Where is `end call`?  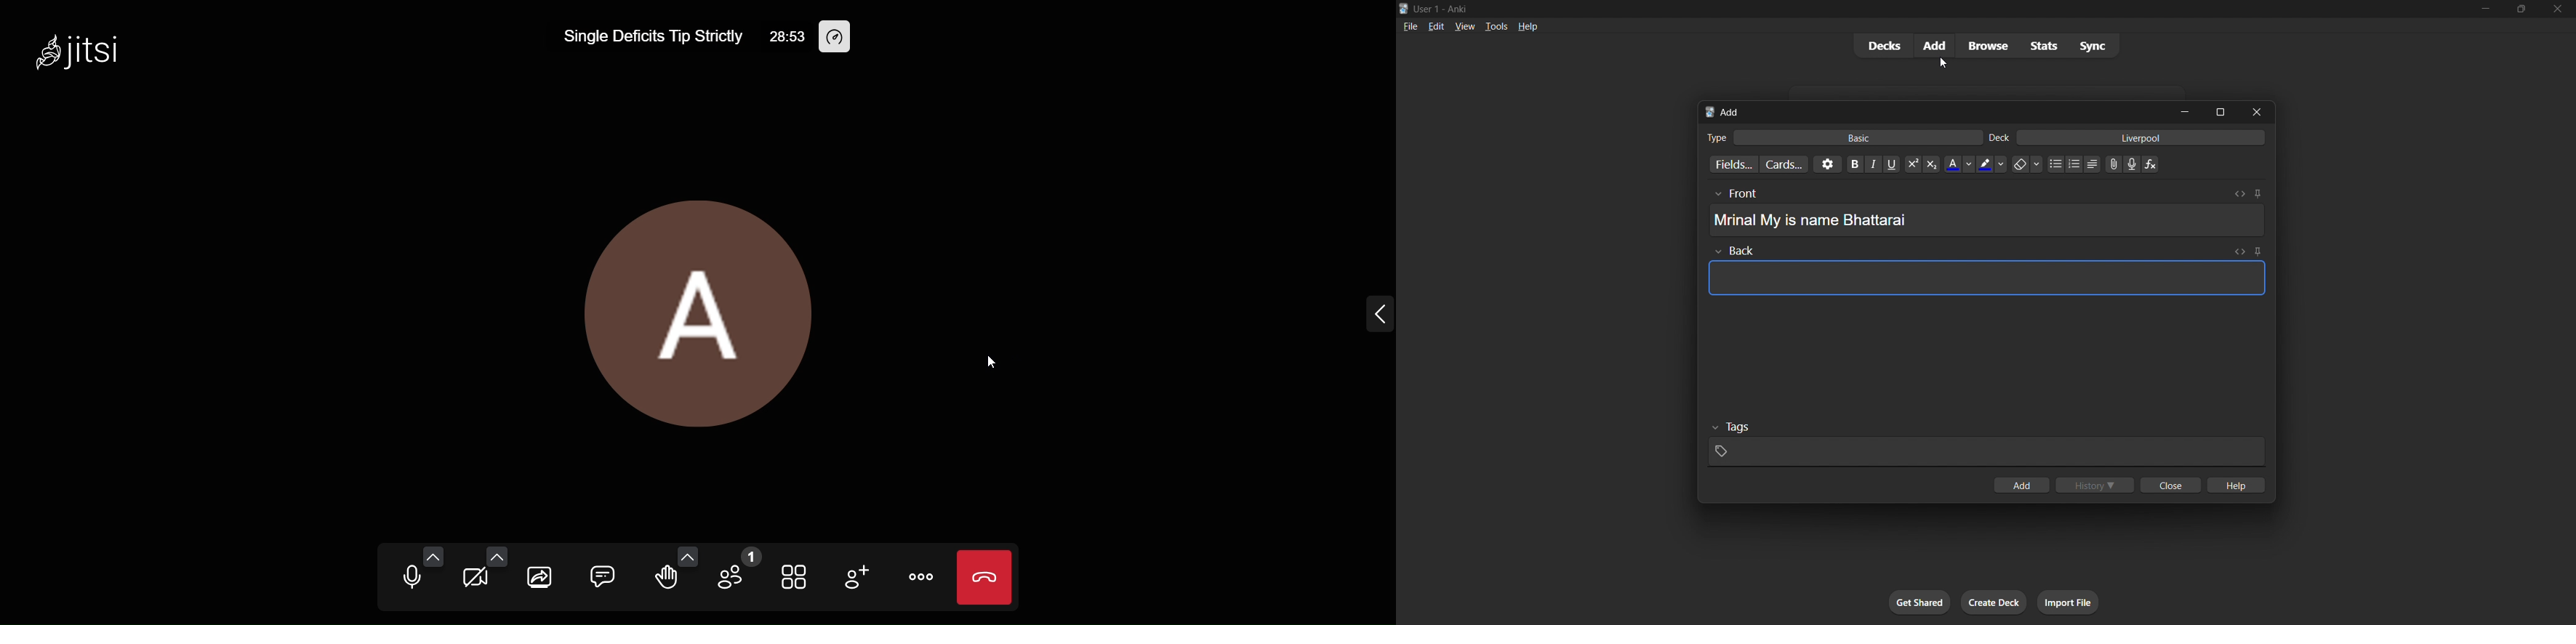 end call is located at coordinates (986, 576).